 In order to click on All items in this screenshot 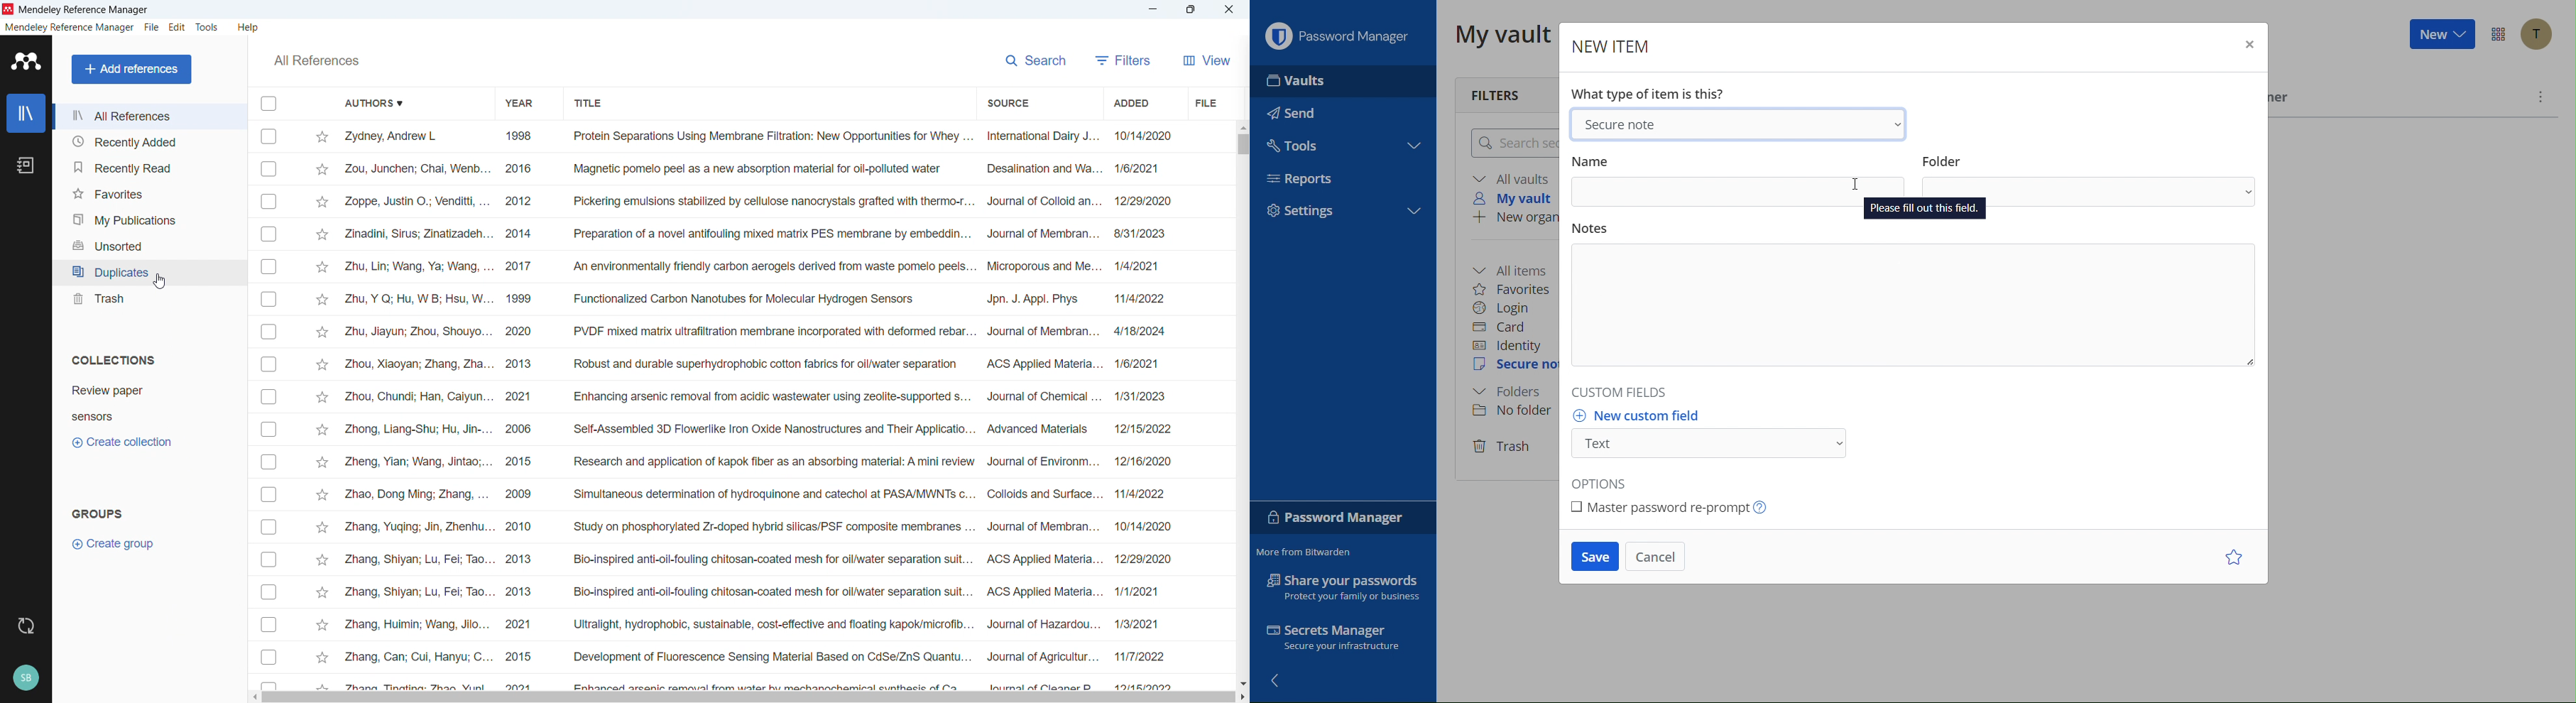, I will do `click(1516, 268)`.